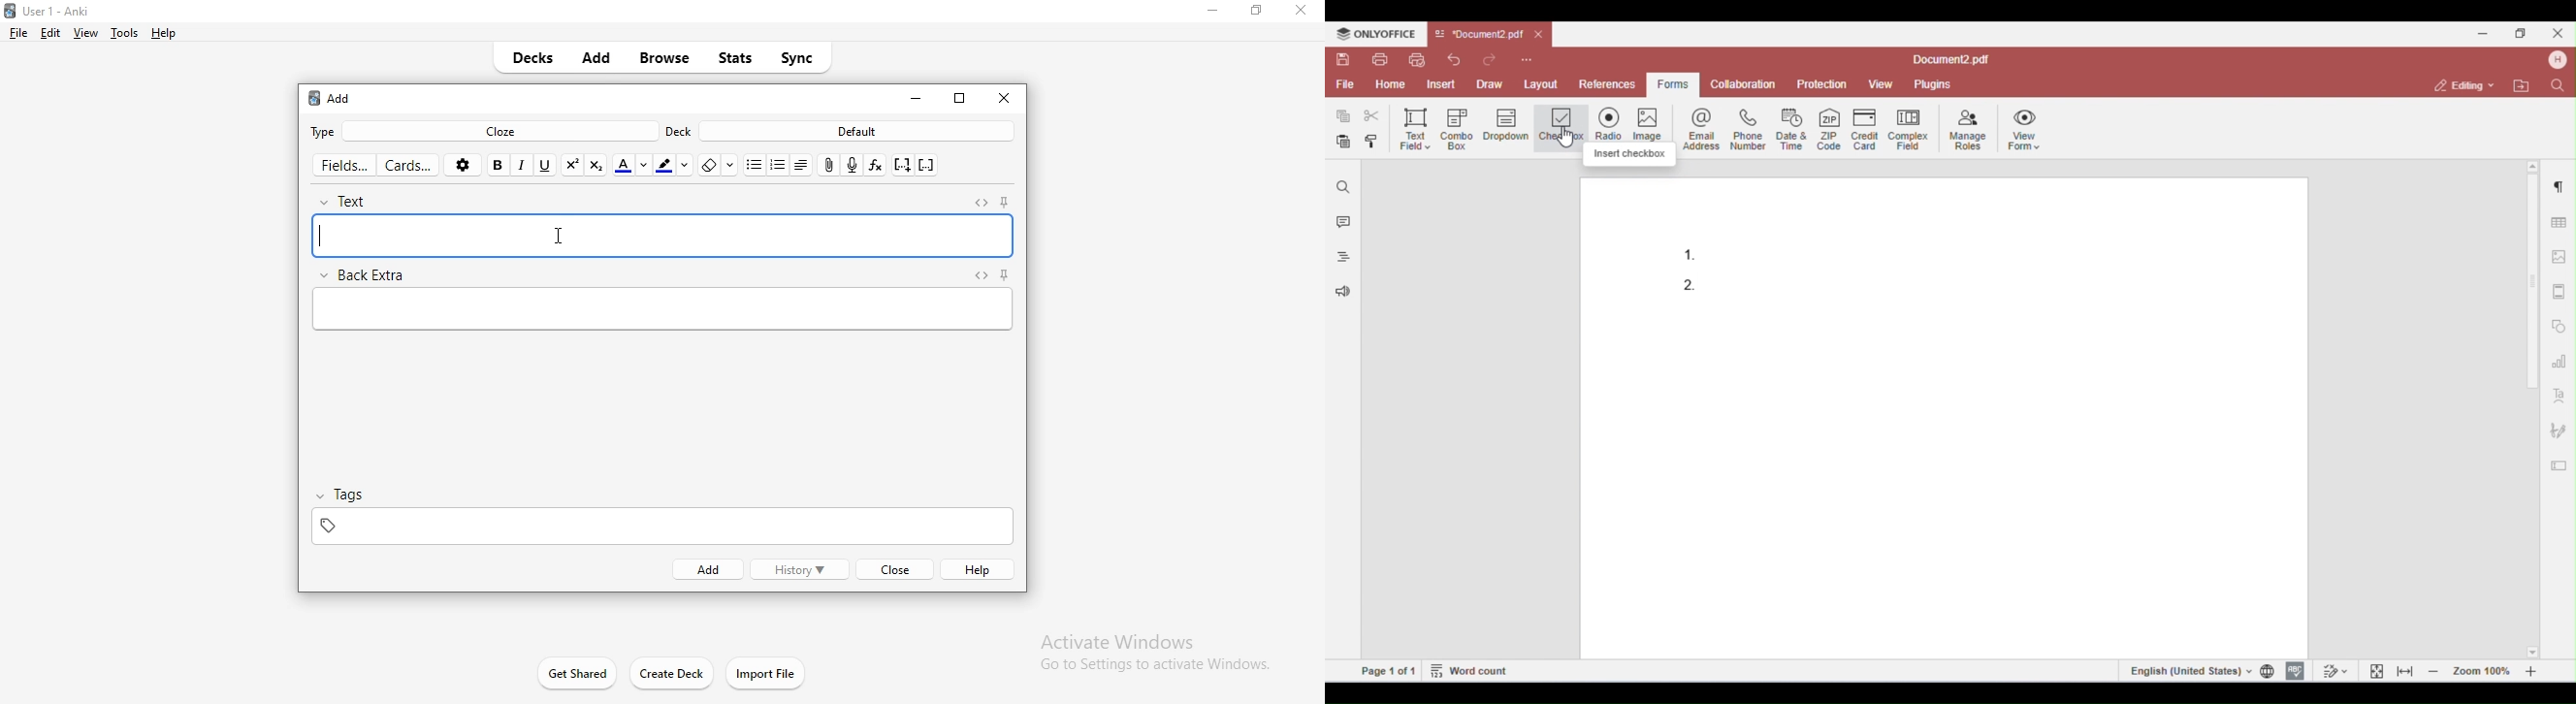 The height and width of the screenshot is (728, 2576). Describe the element at coordinates (778, 164) in the screenshot. I see `bulleting` at that location.